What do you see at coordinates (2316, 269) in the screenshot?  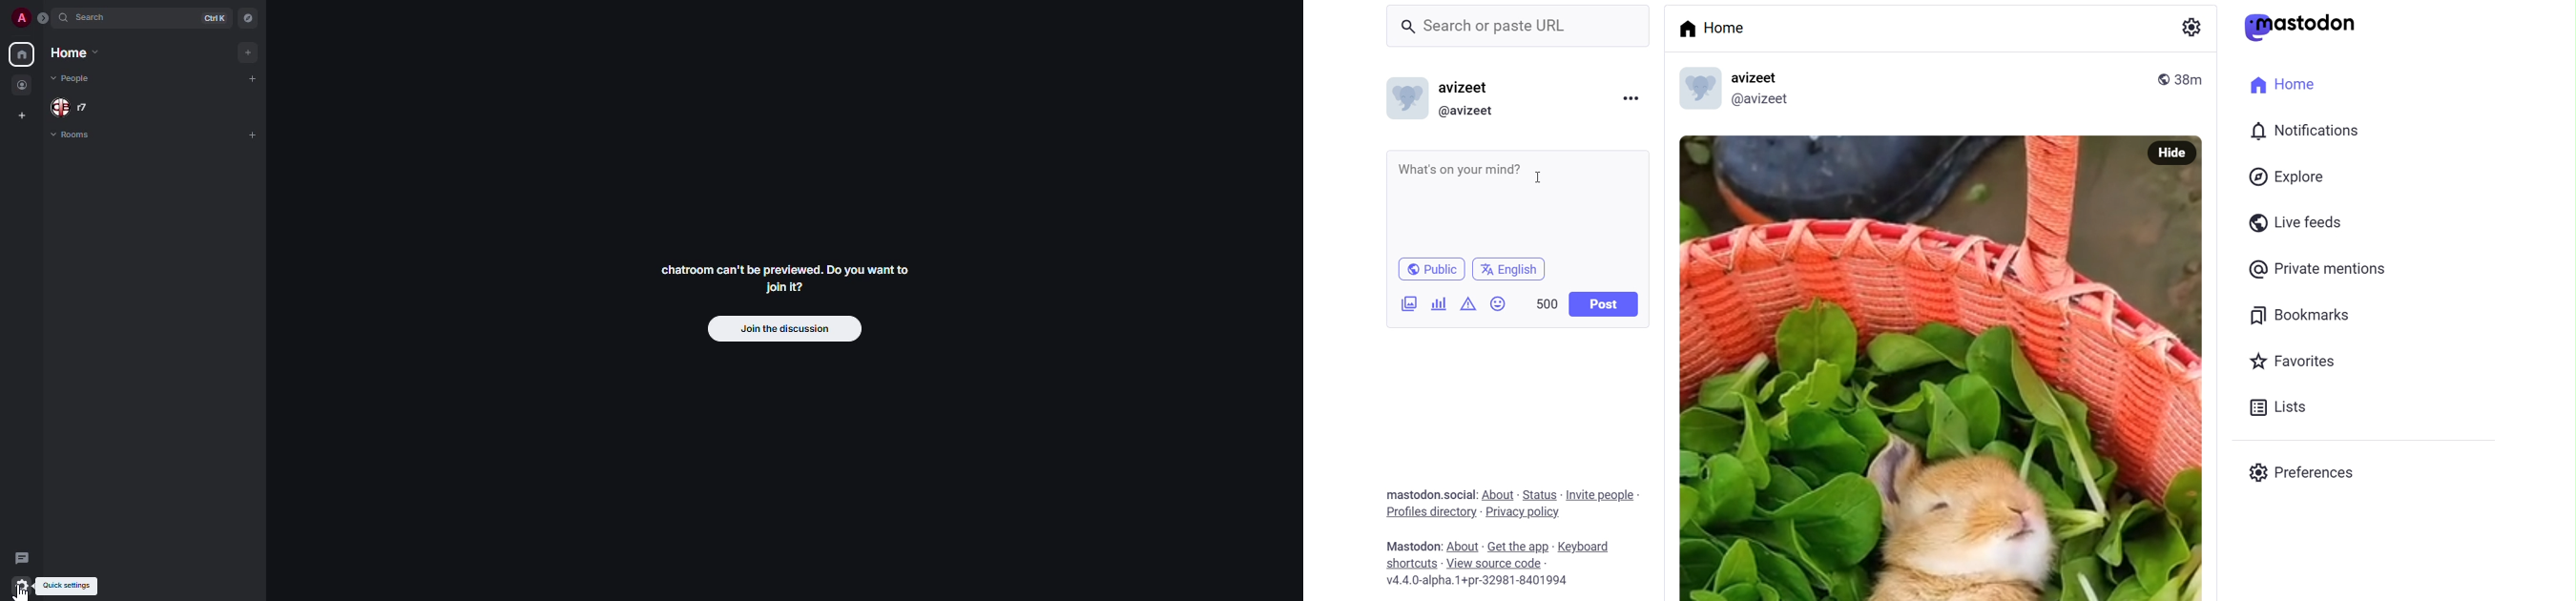 I see `private Mentions` at bounding box center [2316, 269].